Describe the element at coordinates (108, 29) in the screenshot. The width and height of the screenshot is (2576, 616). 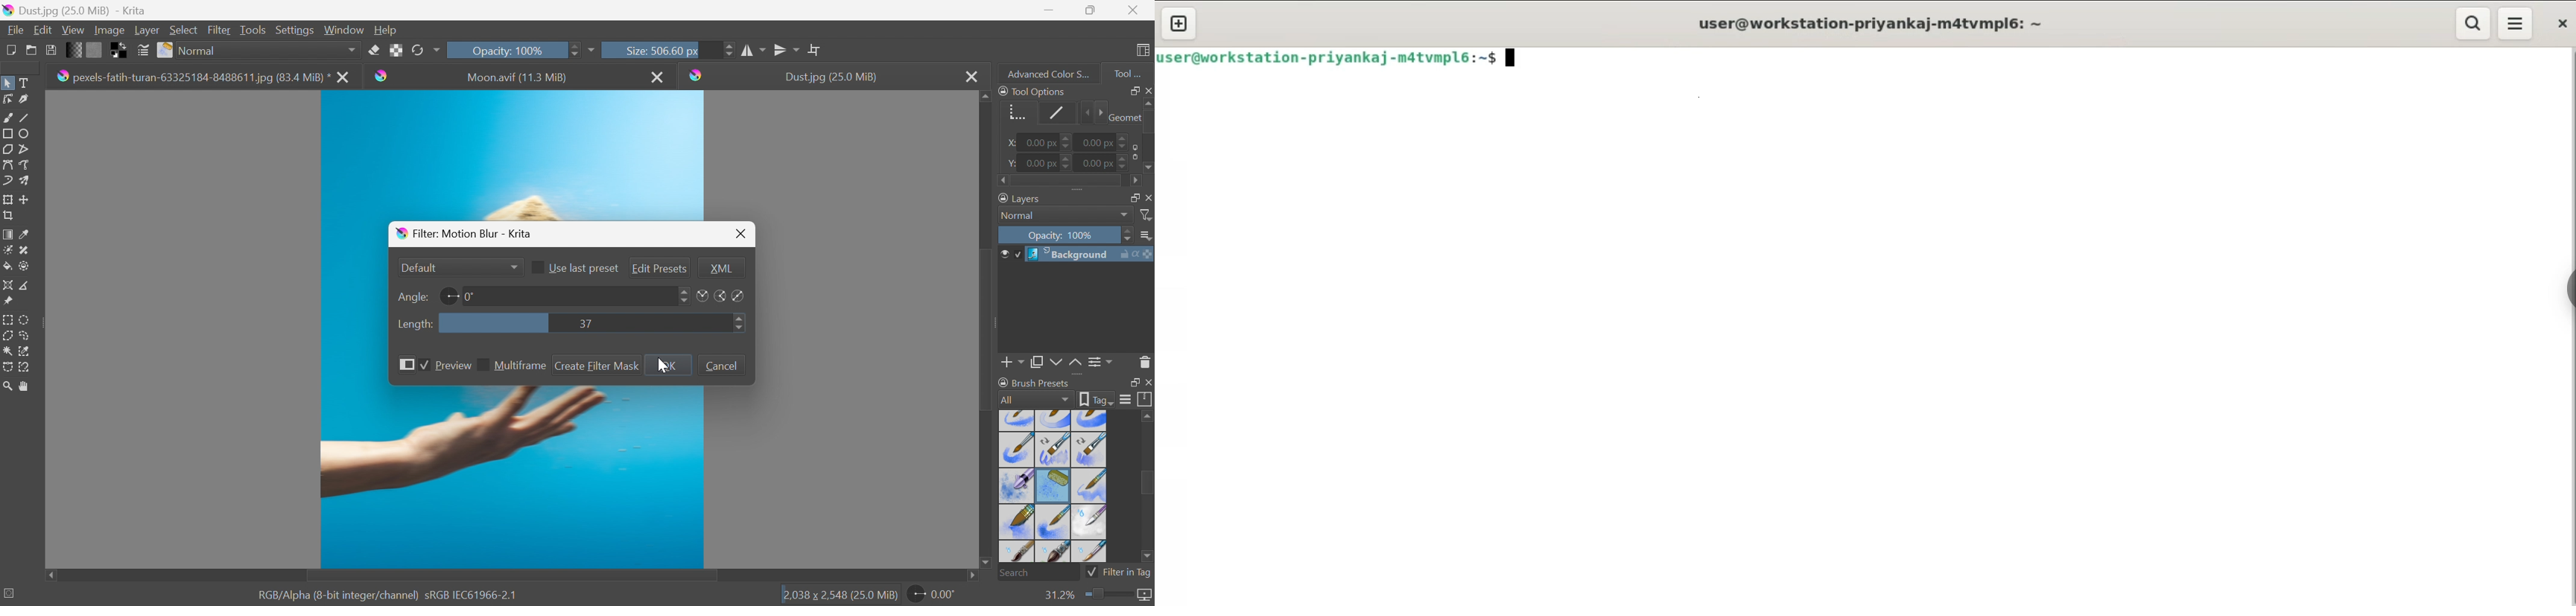
I see `Image` at that location.